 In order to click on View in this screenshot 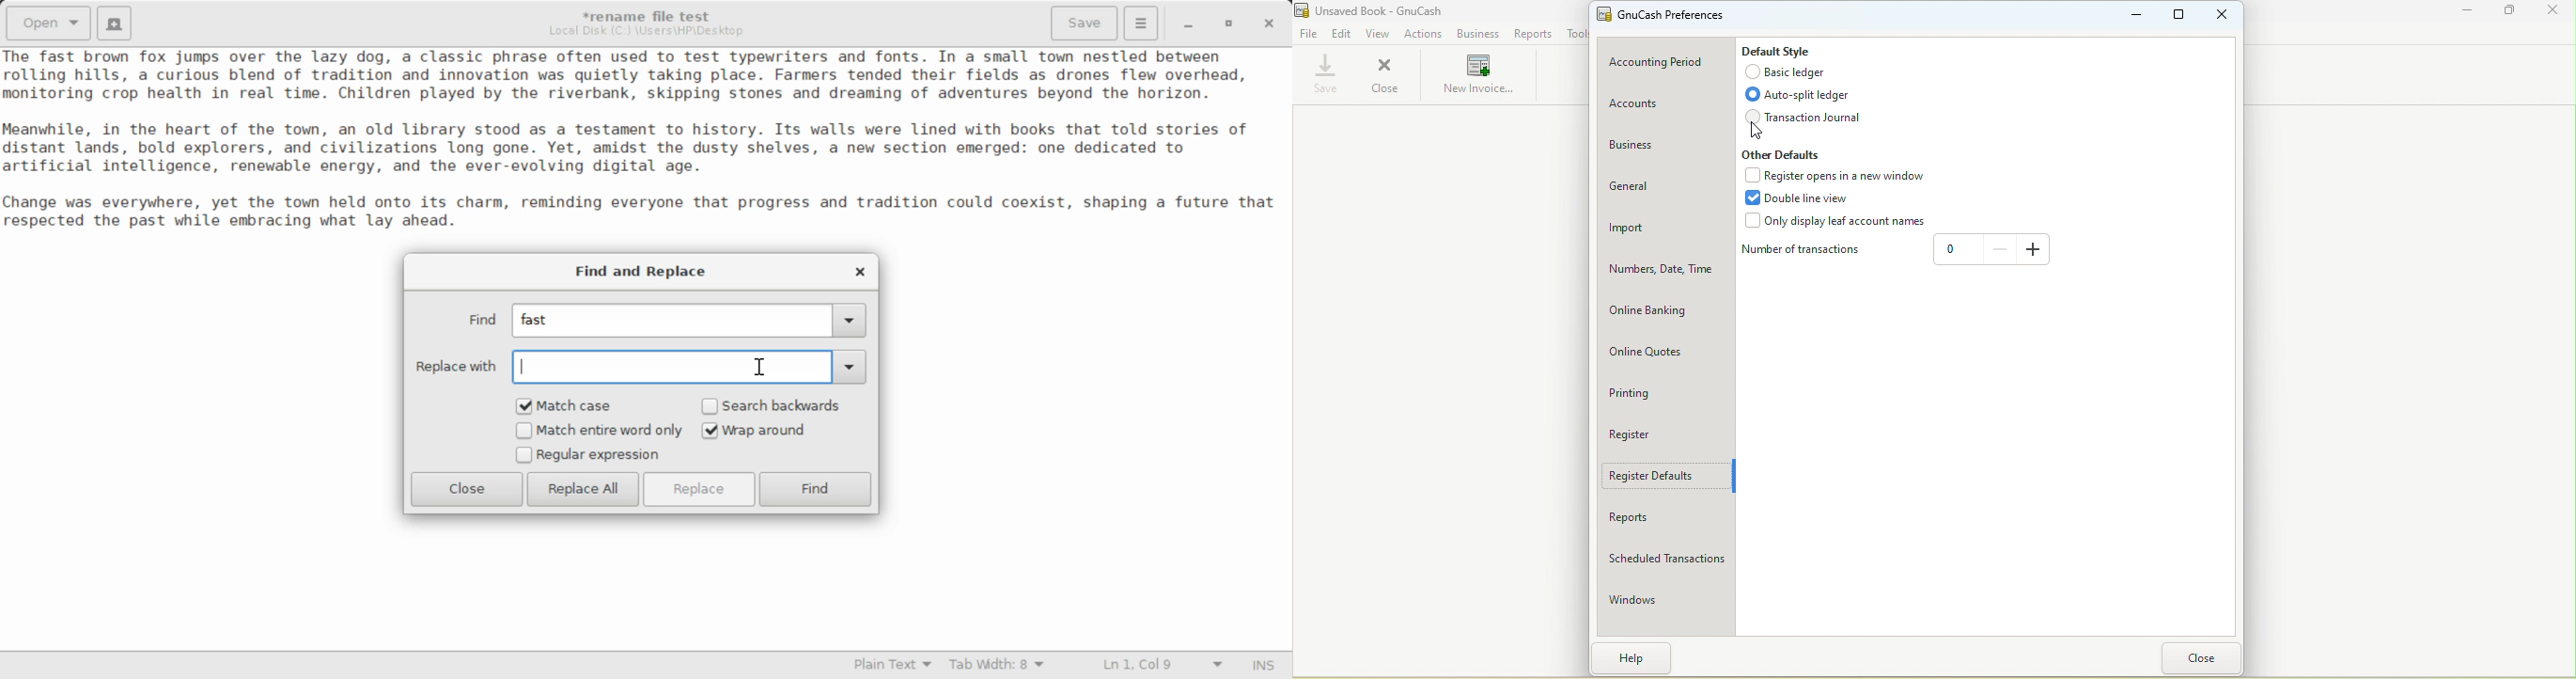, I will do `click(1379, 34)`.